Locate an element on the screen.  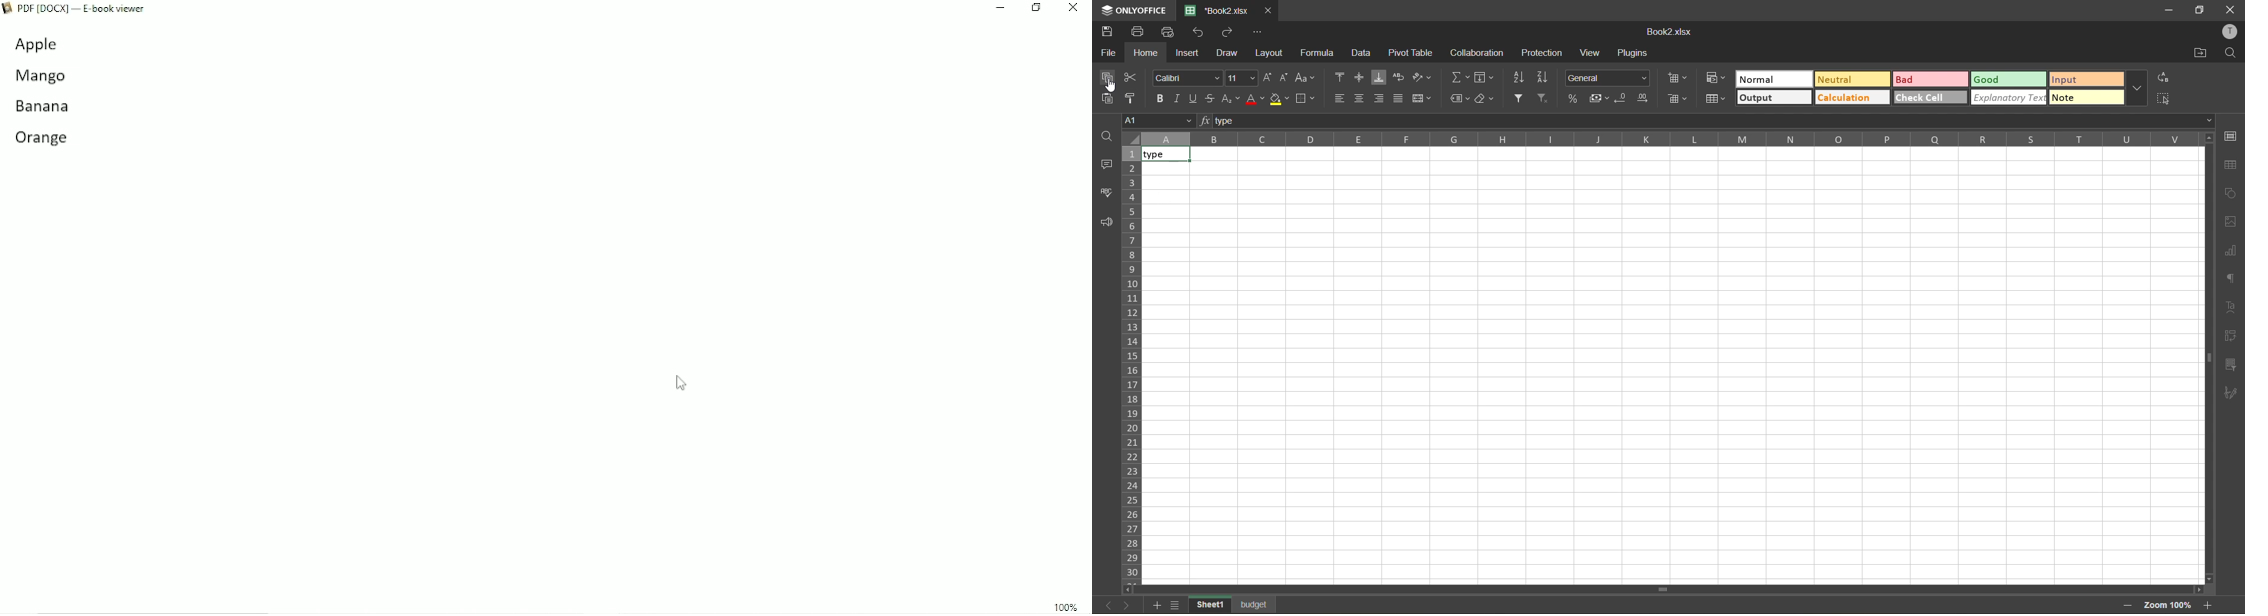
insert is located at coordinates (1189, 55).